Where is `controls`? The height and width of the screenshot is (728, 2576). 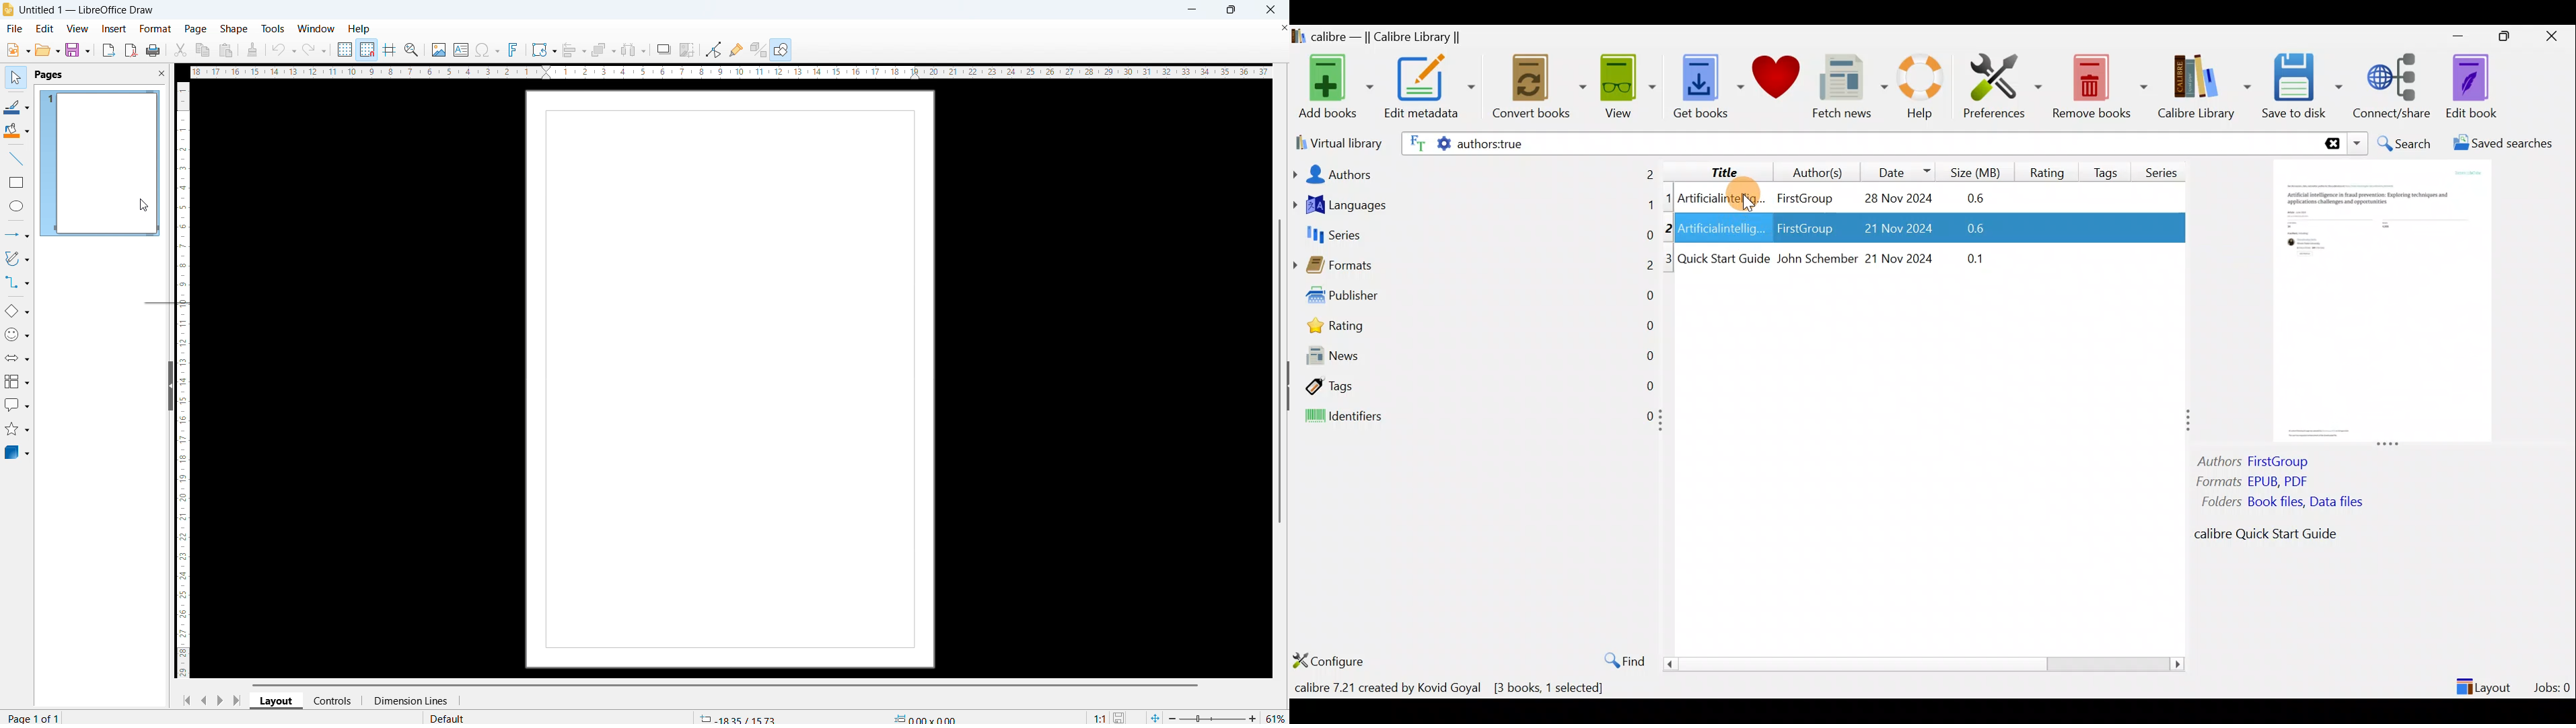
controls is located at coordinates (333, 700).